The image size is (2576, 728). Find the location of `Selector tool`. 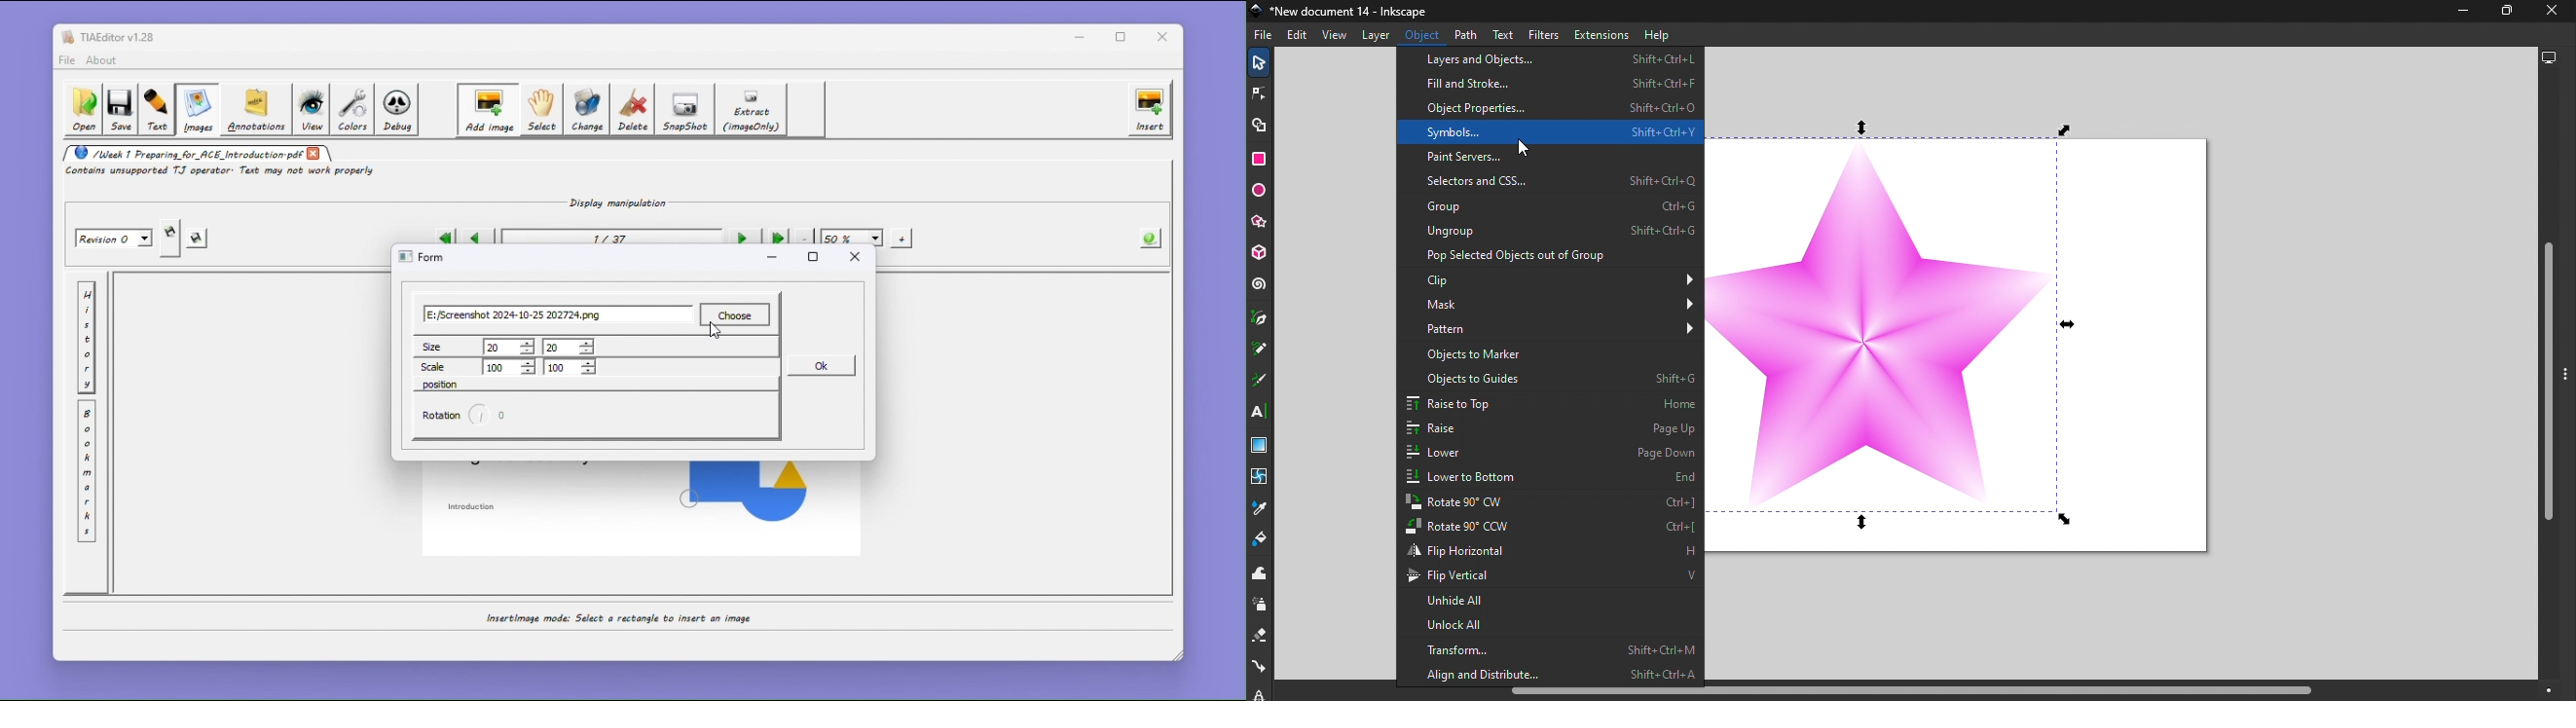

Selector tool is located at coordinates (1256, 64).